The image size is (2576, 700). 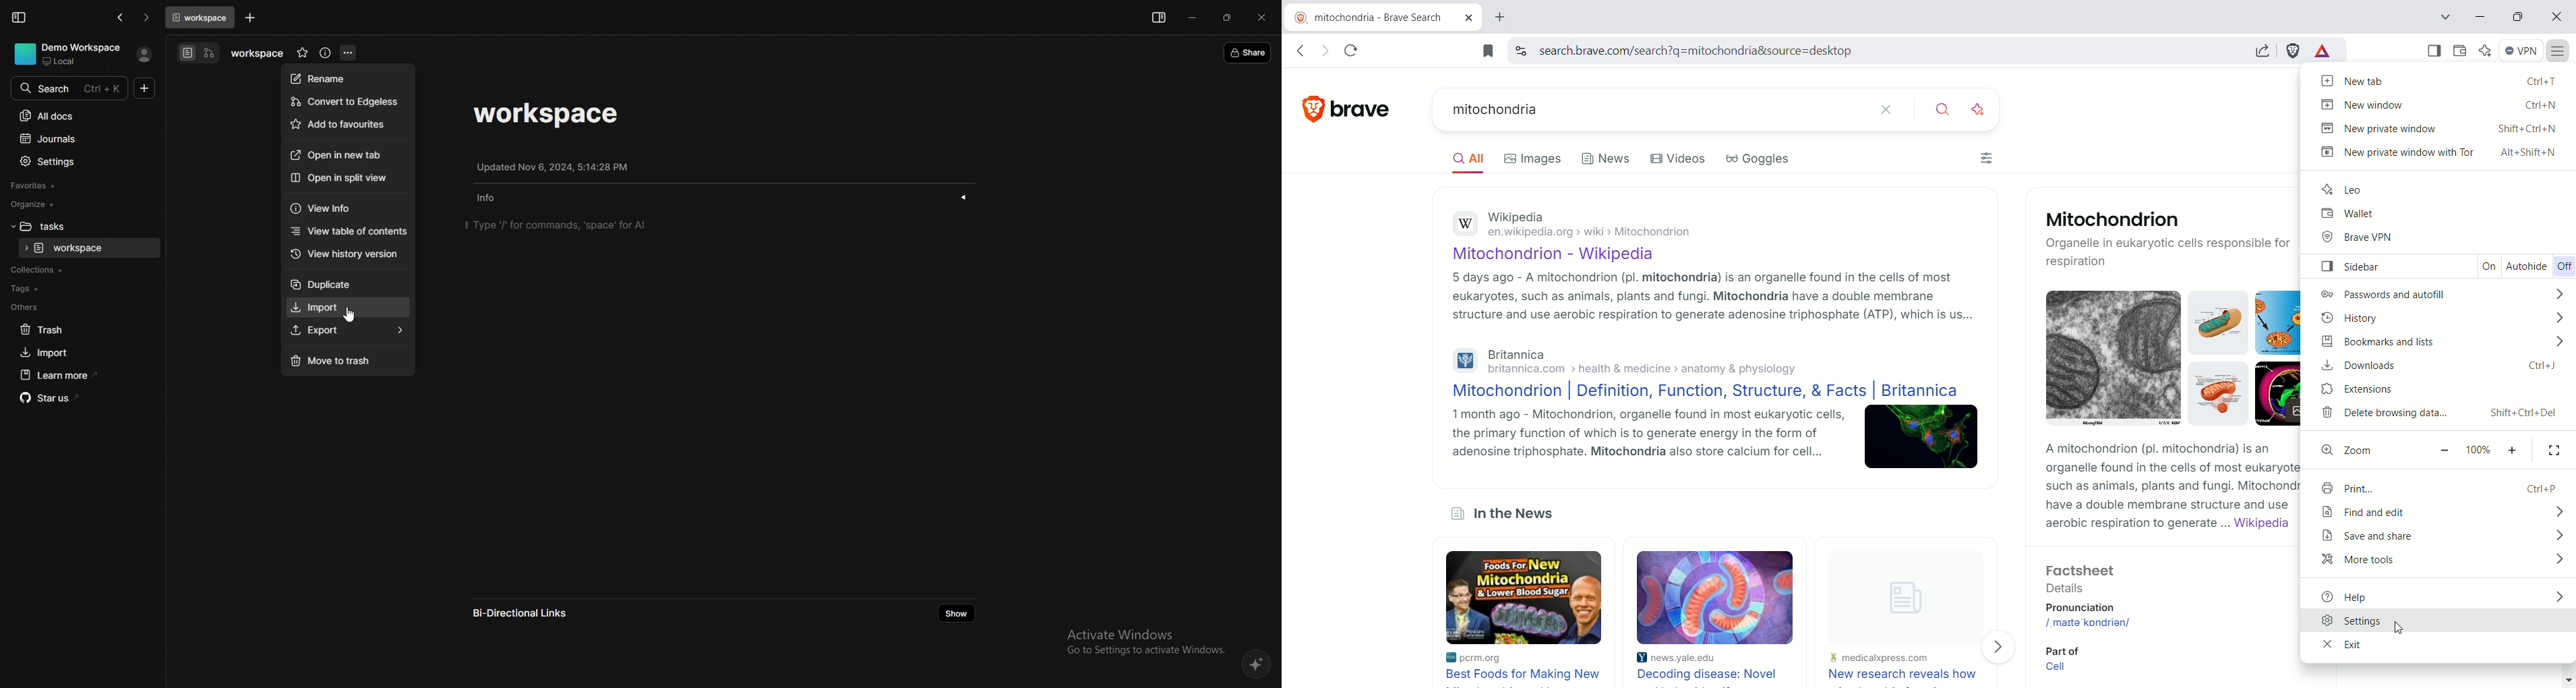 I want to click on task name, so click(x=548, y=114).